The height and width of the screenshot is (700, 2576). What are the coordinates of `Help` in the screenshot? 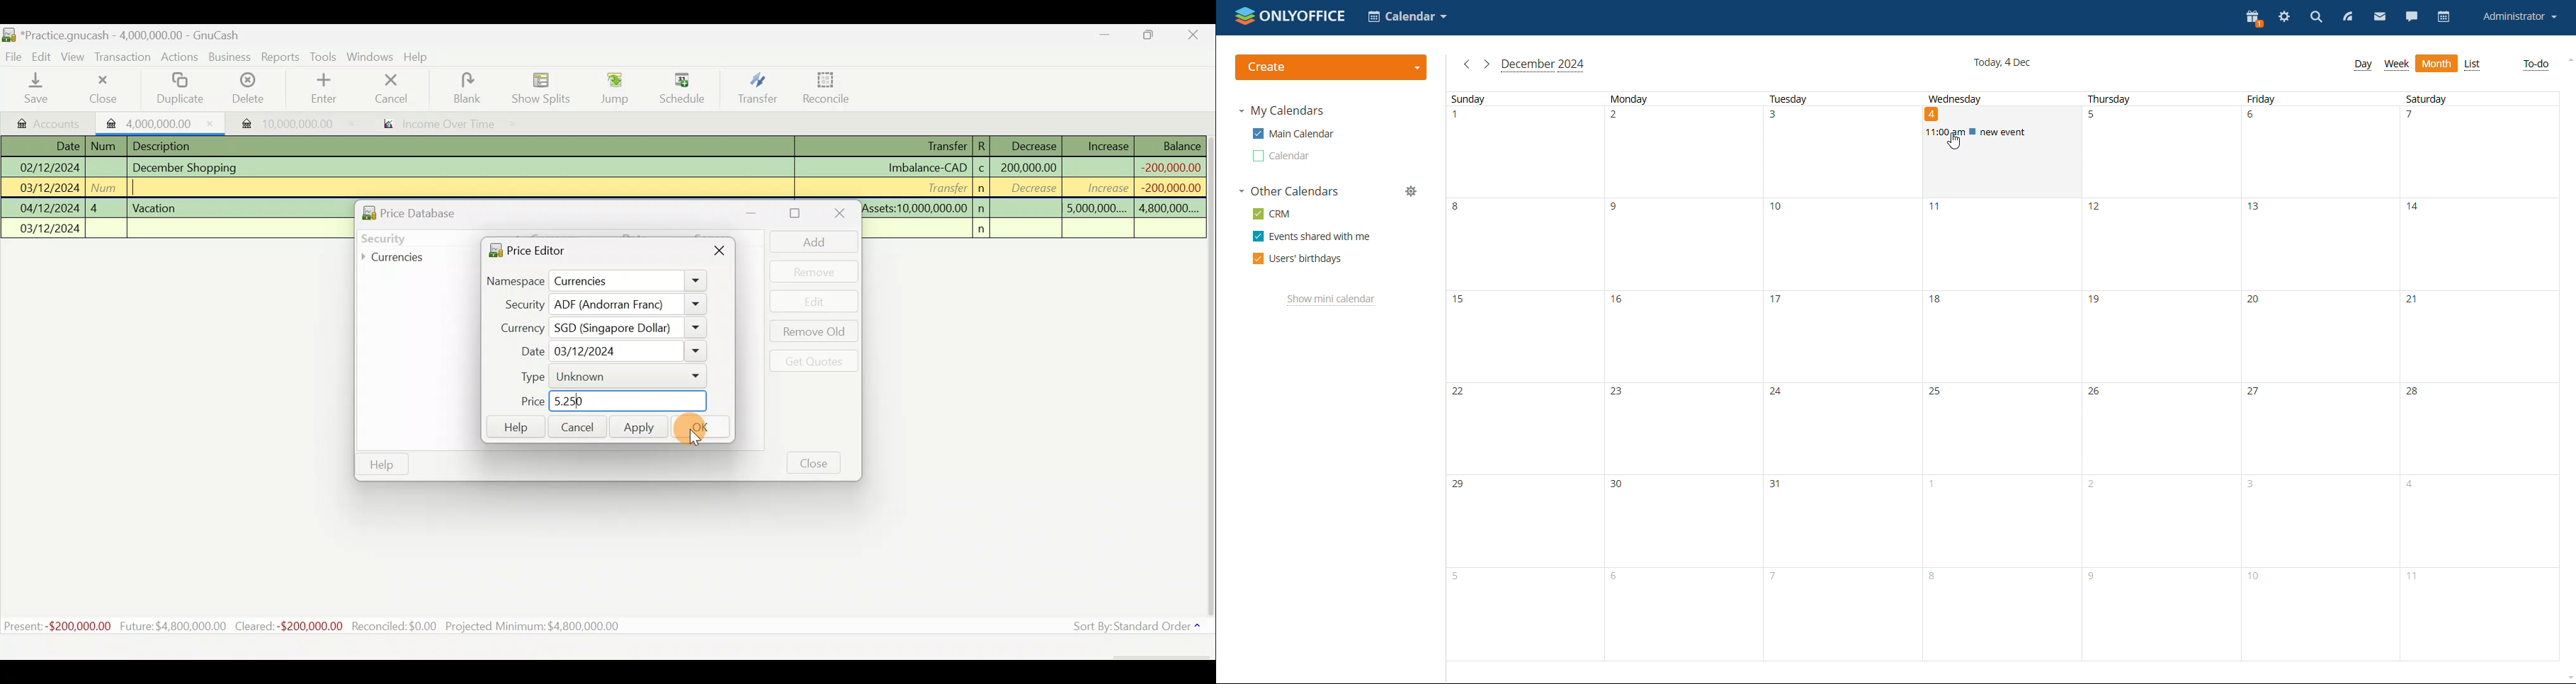 It's located at (382, 465).